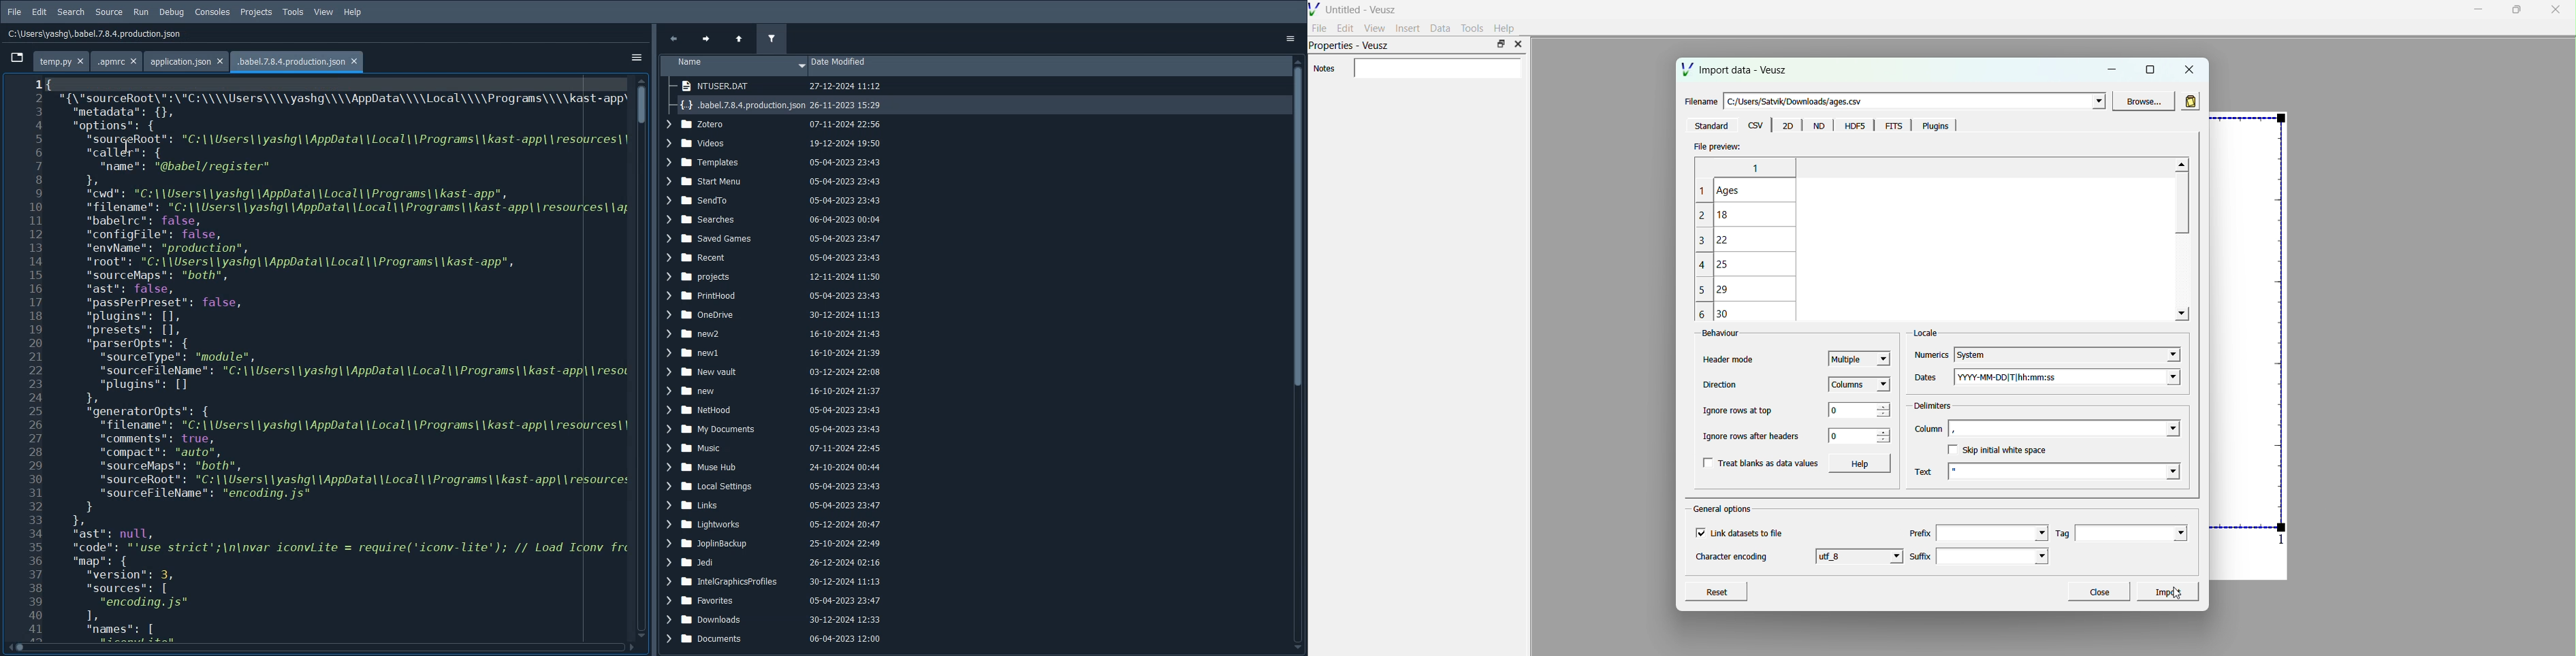 This screenshot has width=2576, height=672. What do you see at coordinates (172, 13) in the screenshot?
I see `Debug` at bounding box center [172, 13].